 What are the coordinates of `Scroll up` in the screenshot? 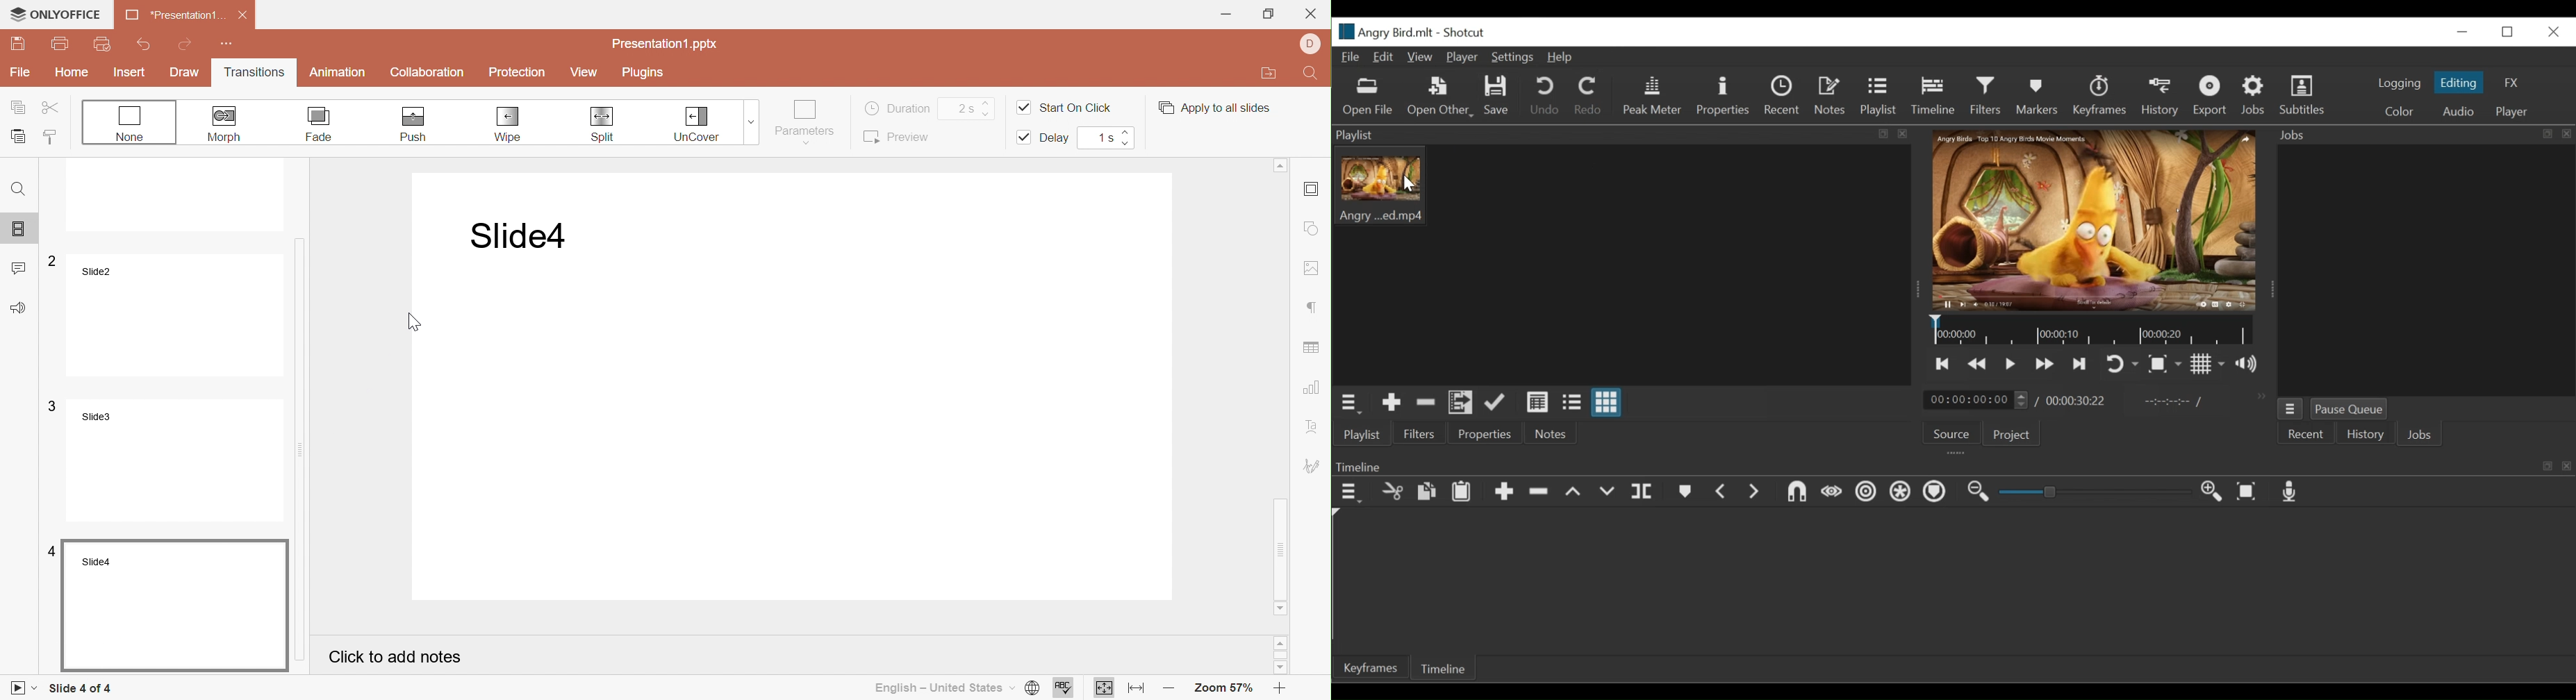 It's located at (1282, 644).